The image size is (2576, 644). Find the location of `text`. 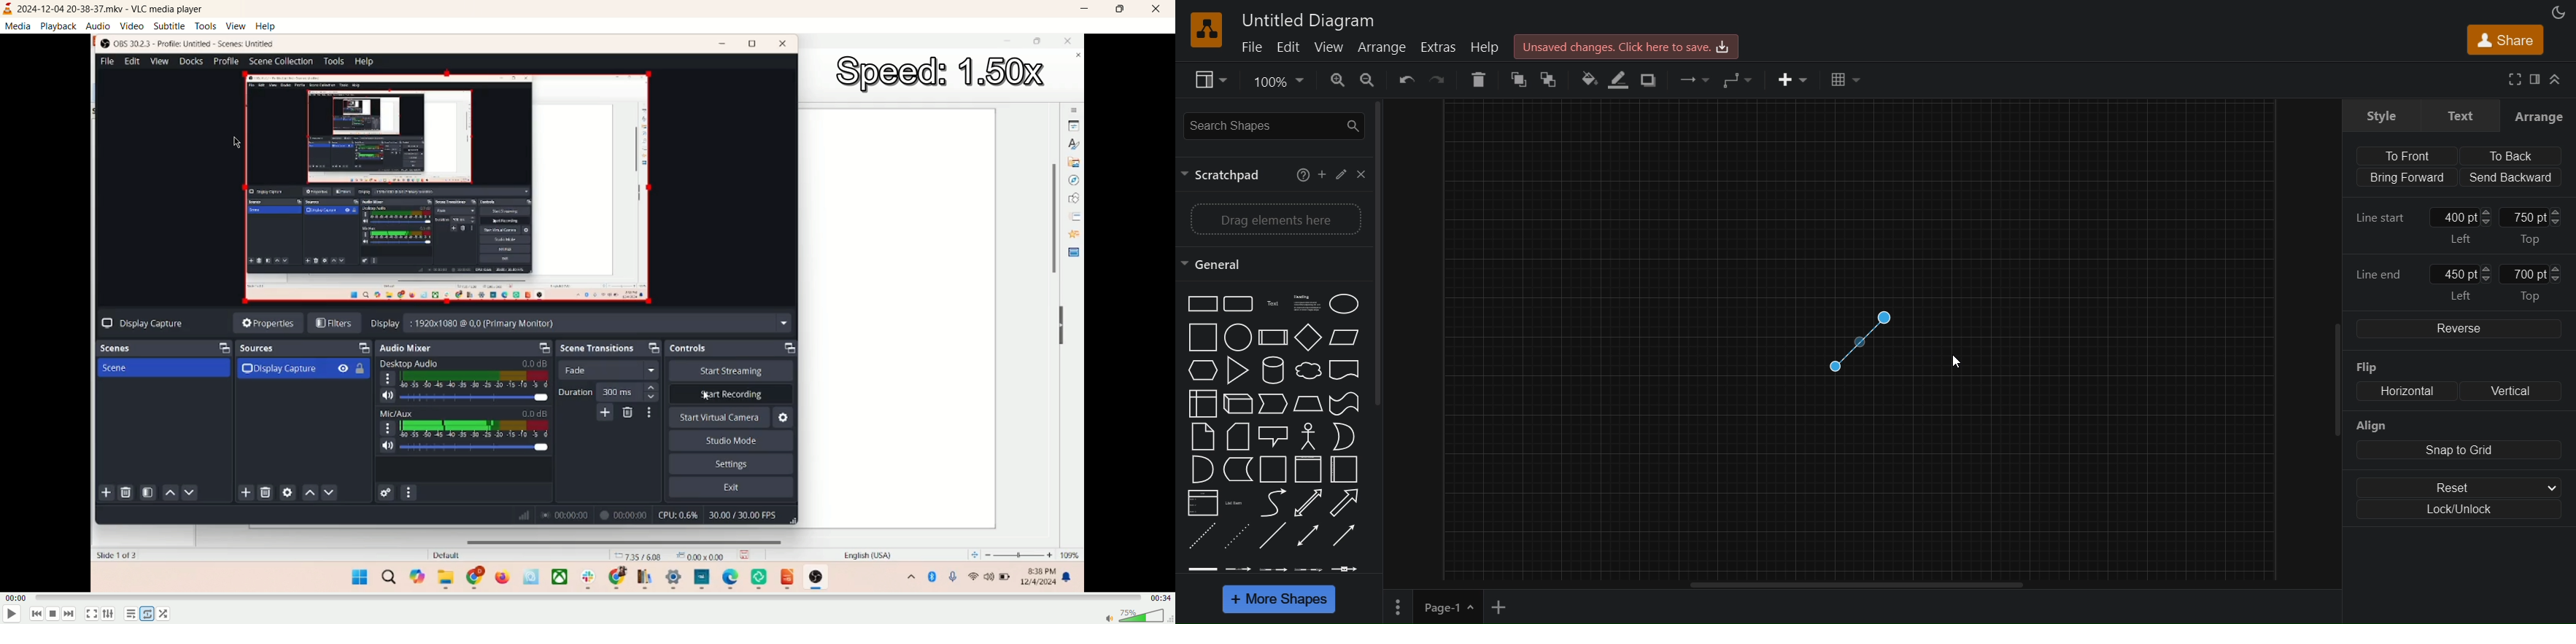

text is located at coordinates (2460, 114).